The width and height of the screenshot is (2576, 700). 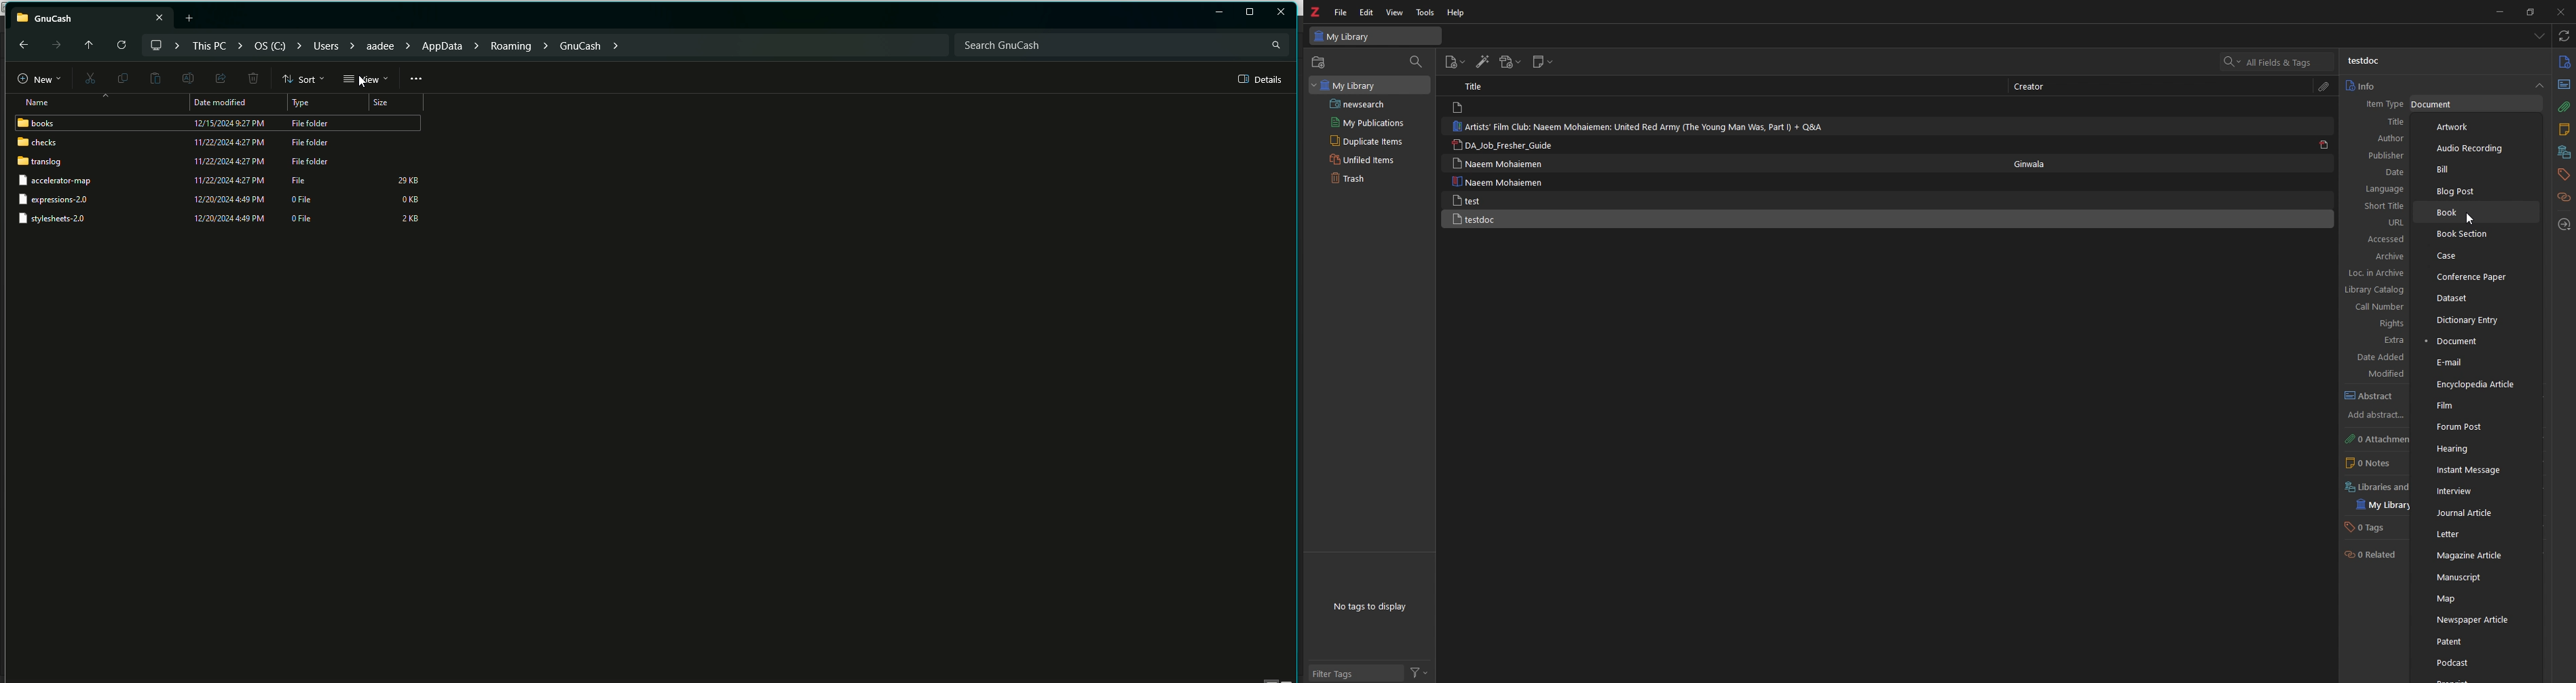 What do you see at coordinates (88, 79) in the screenshot?
I see `Cut` at bounding box center [88, 79].